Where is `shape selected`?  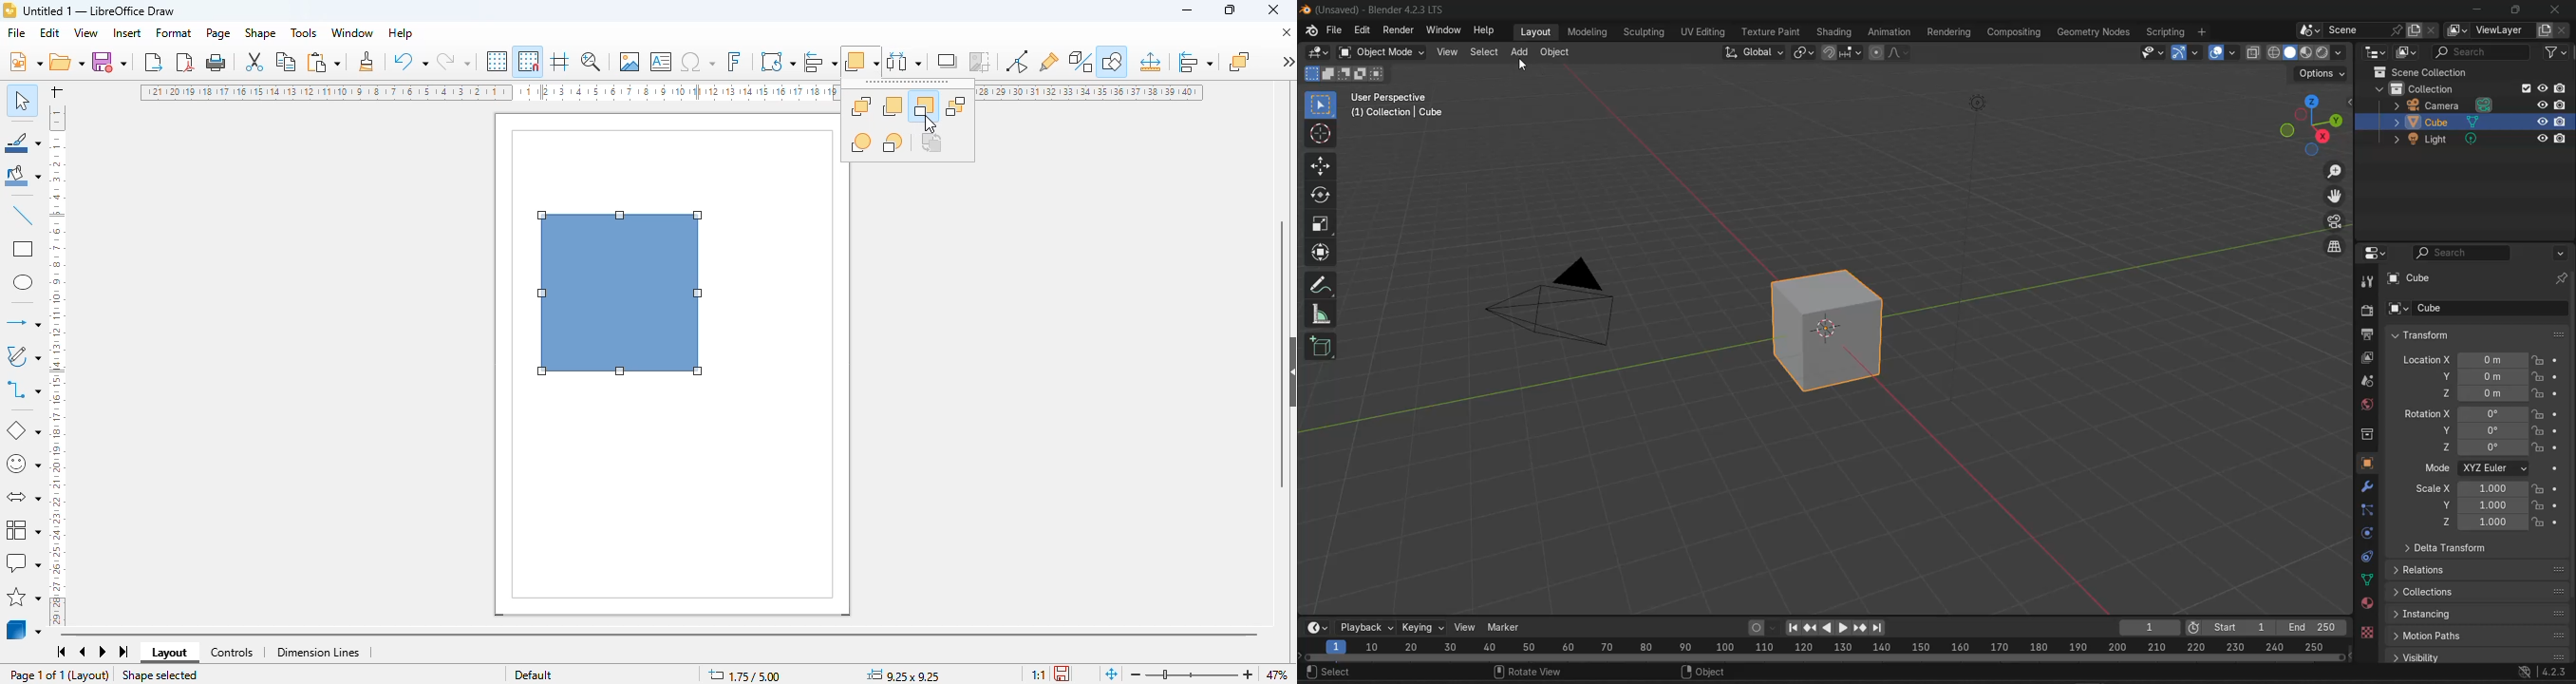 shape selected is located at coordinates (159, 675).